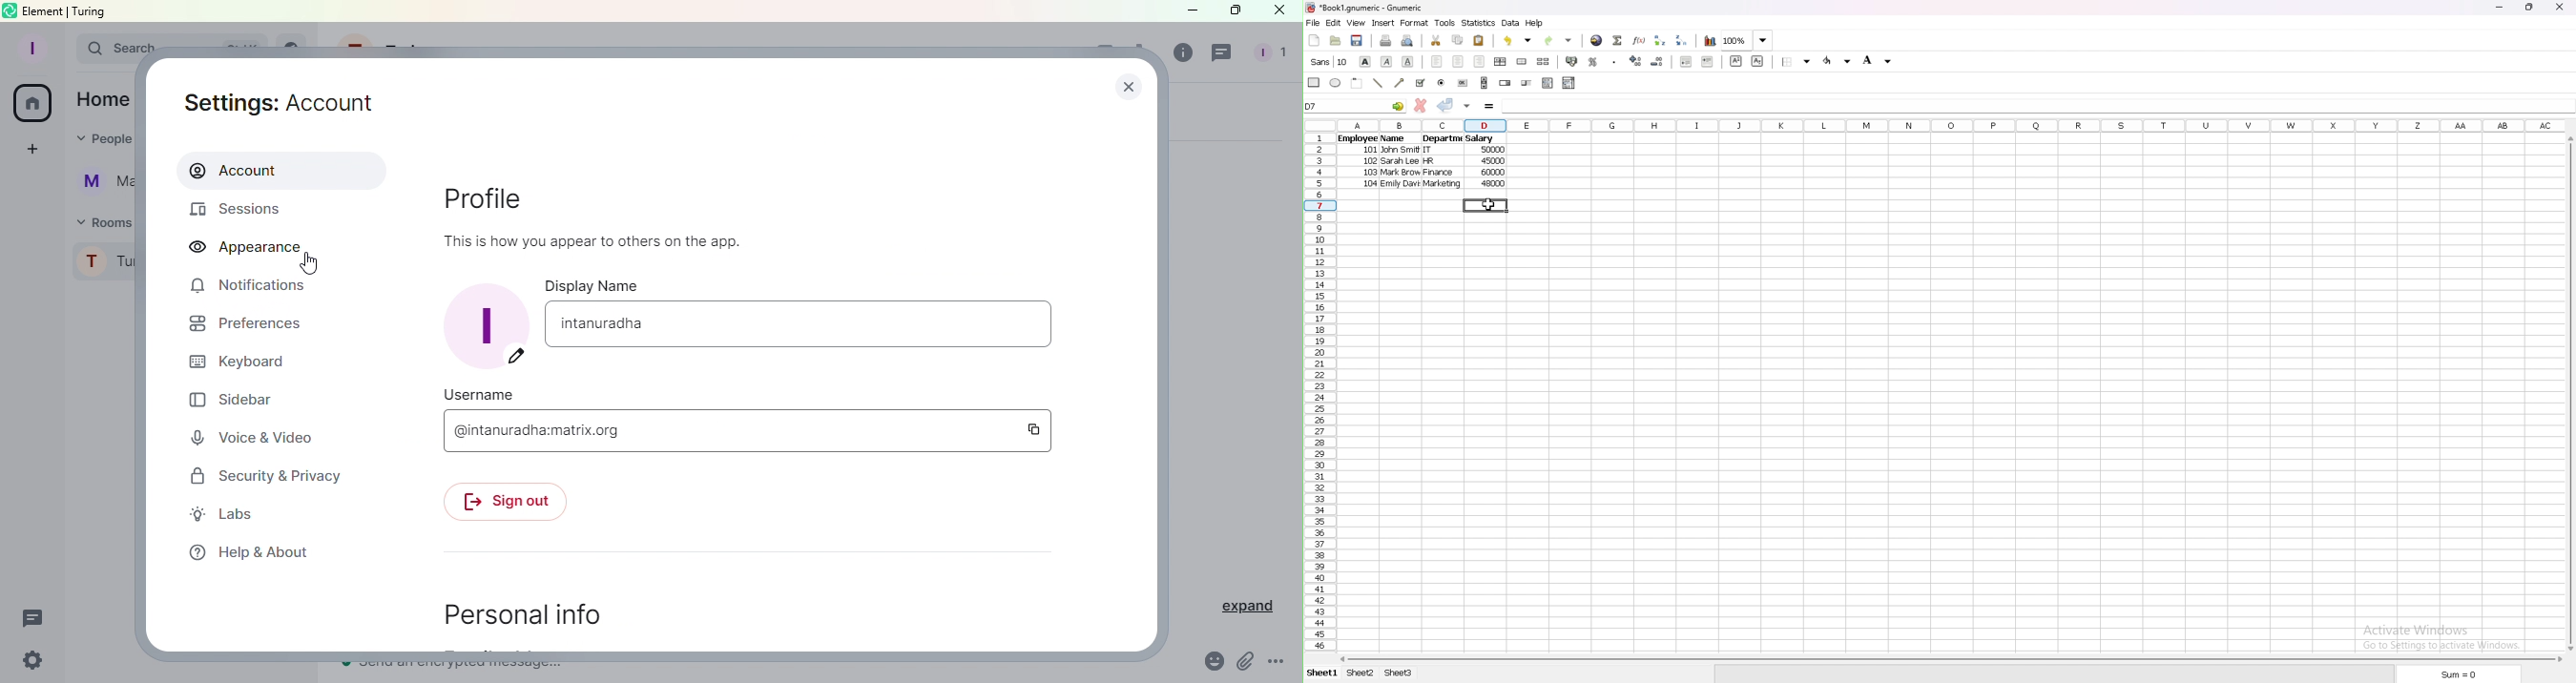 The width and height of the screenshot is (2576, 700). Describe the element at coordinates (618, 212) in the screenshot. I see `Profile` at that location.